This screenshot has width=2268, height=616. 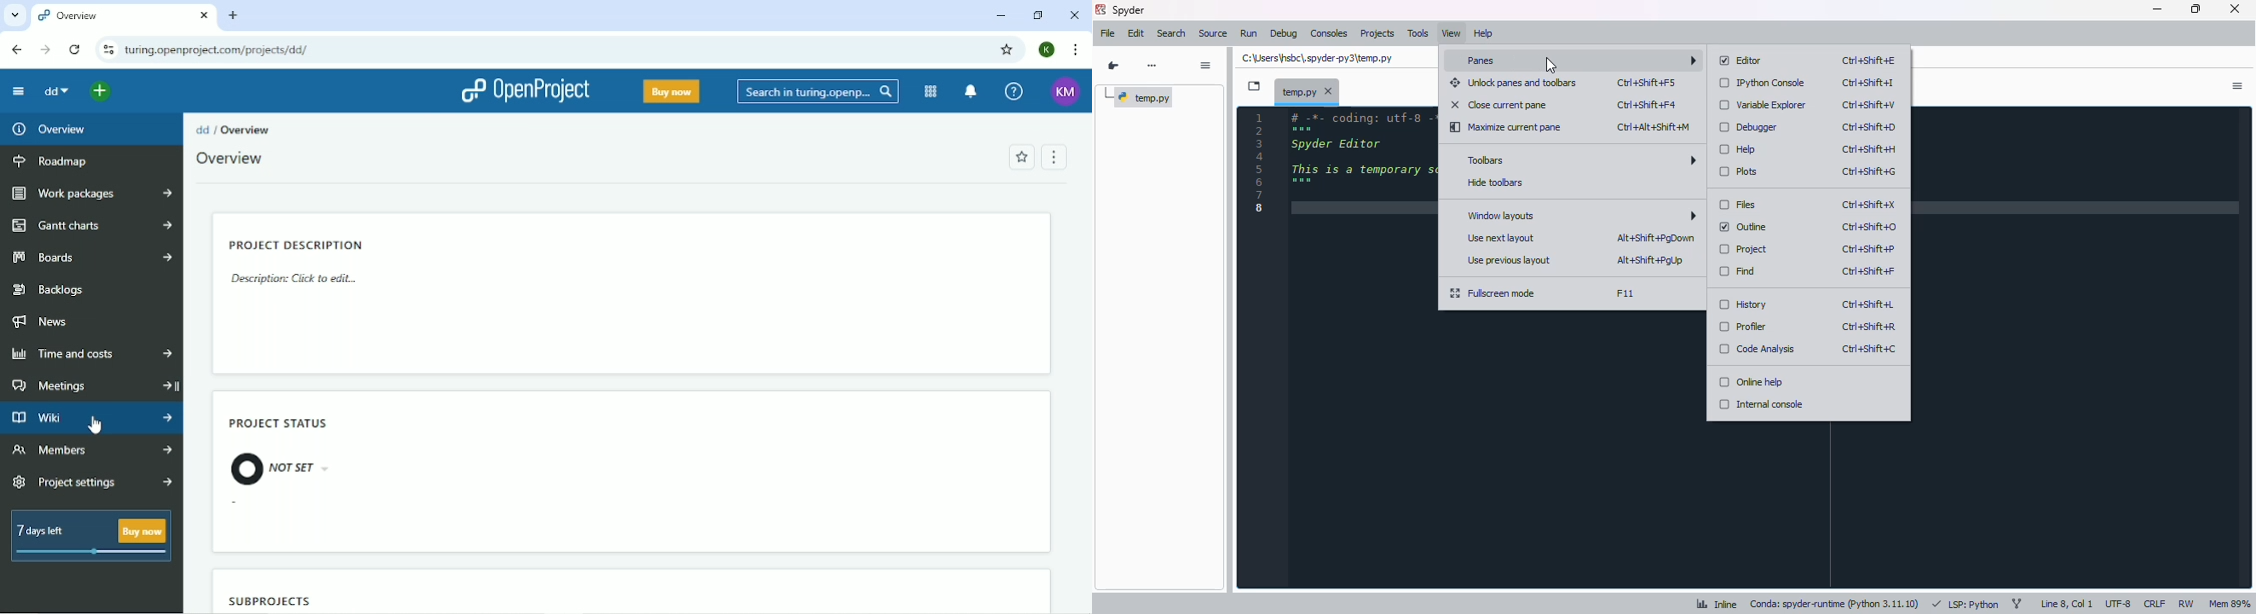 What do you see at coordinates (1870, 128) in the screenshot?
I see `shortcut for debugger` at bounding box center [1870, 128].